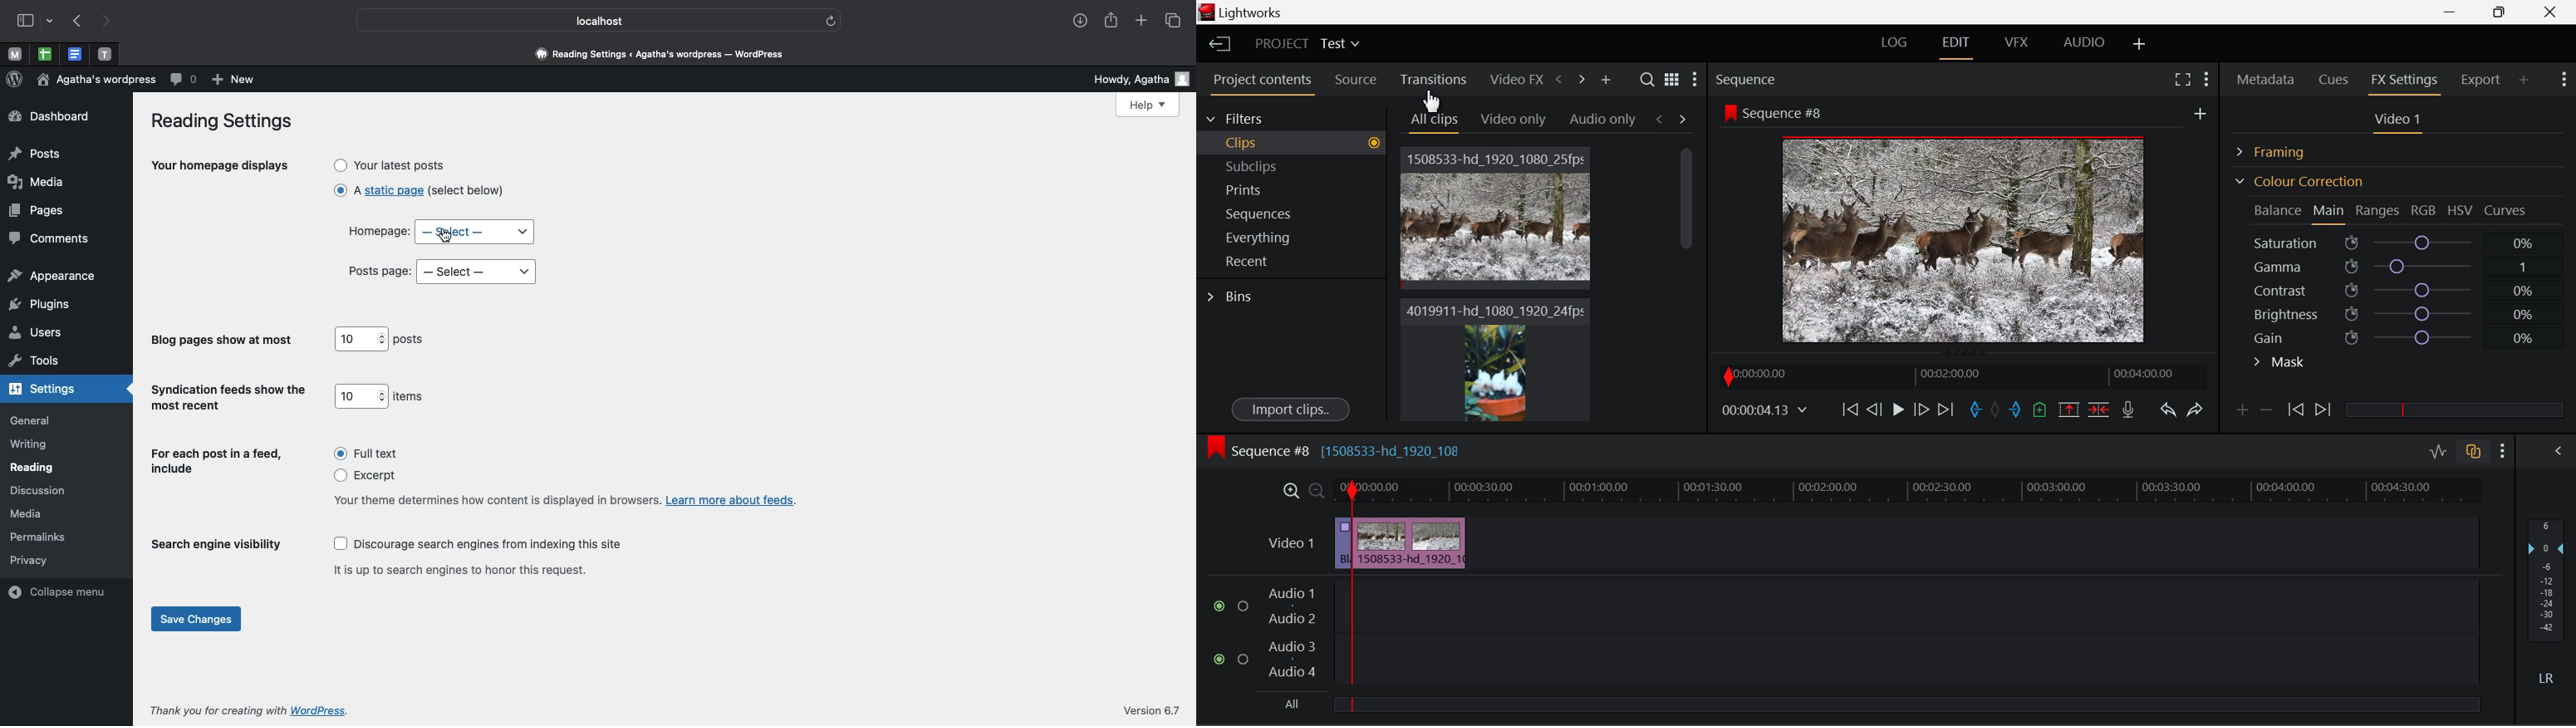 This screenshot has height=728, width=2576. Describe the element at coordinates (476, 232) in the screenshot. I see `Select` at that location.